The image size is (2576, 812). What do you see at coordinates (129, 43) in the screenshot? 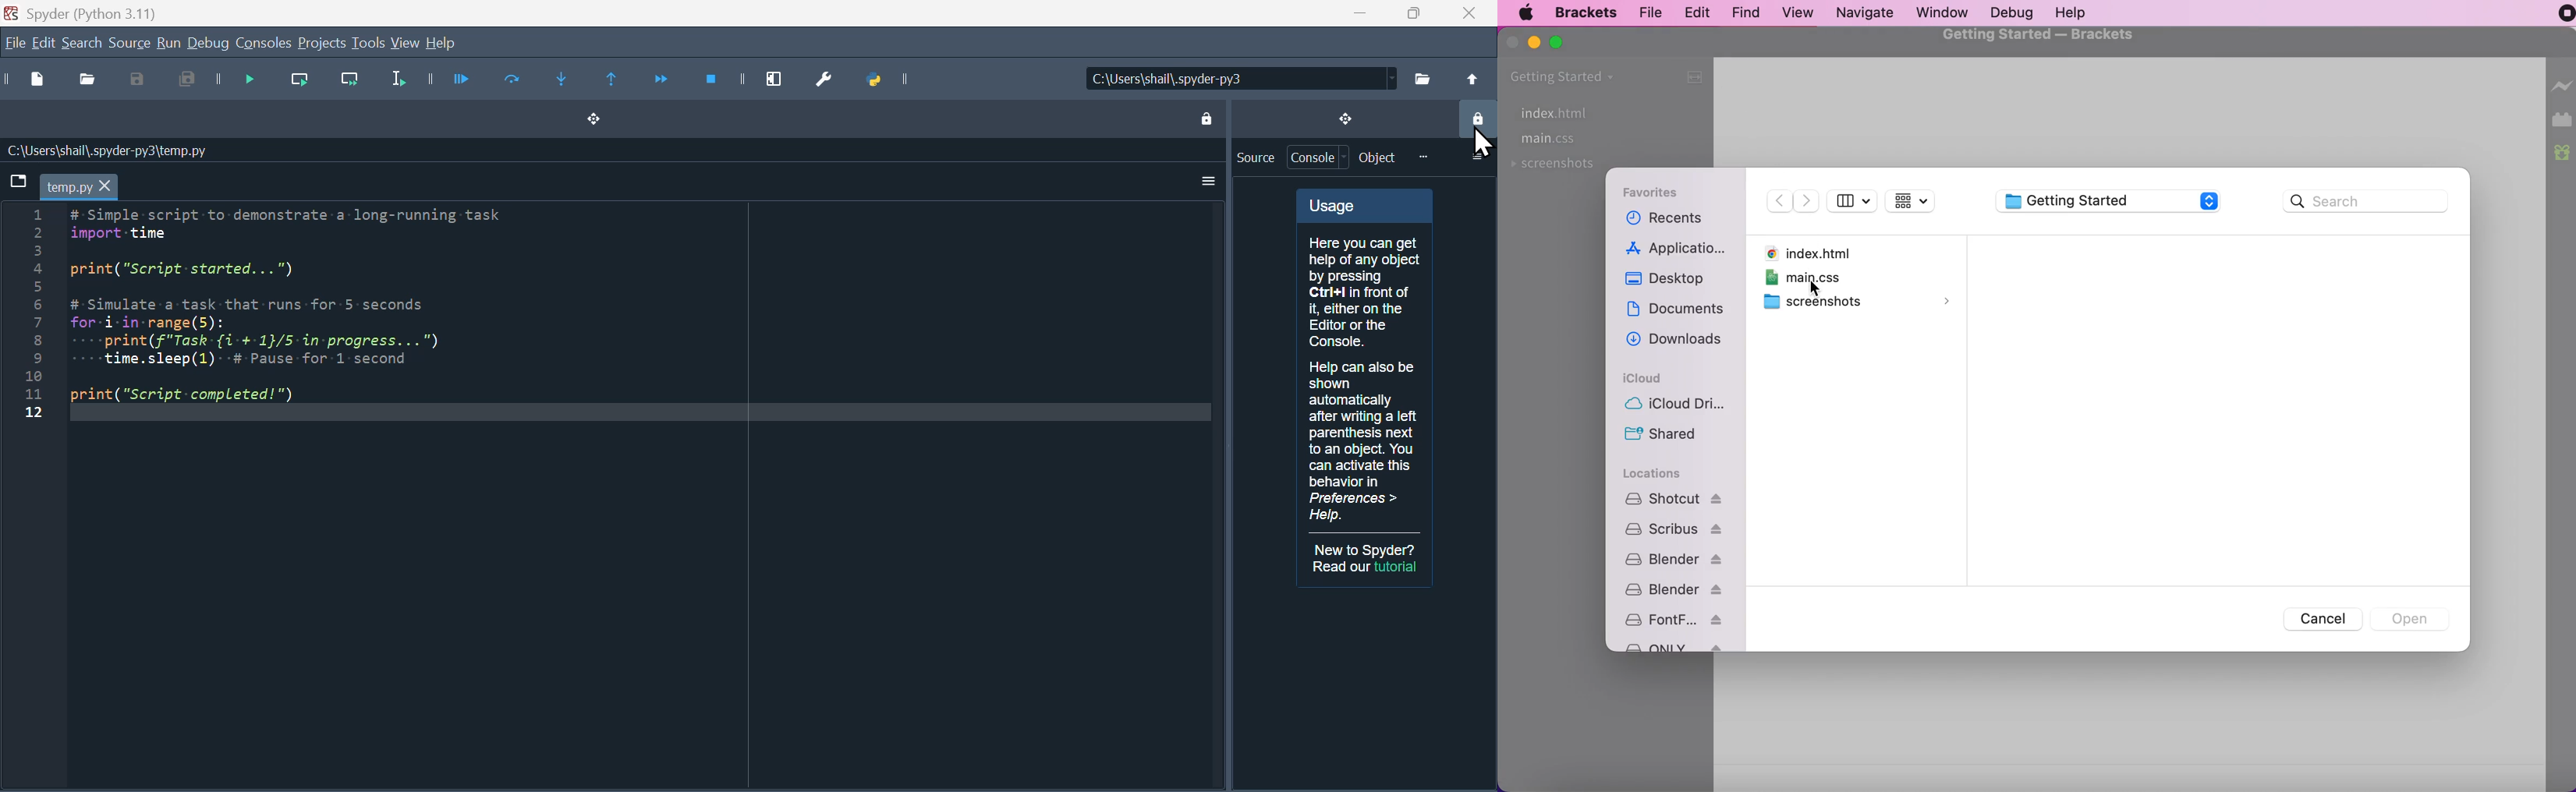
I see `Source` at bounding box center [129, 43].